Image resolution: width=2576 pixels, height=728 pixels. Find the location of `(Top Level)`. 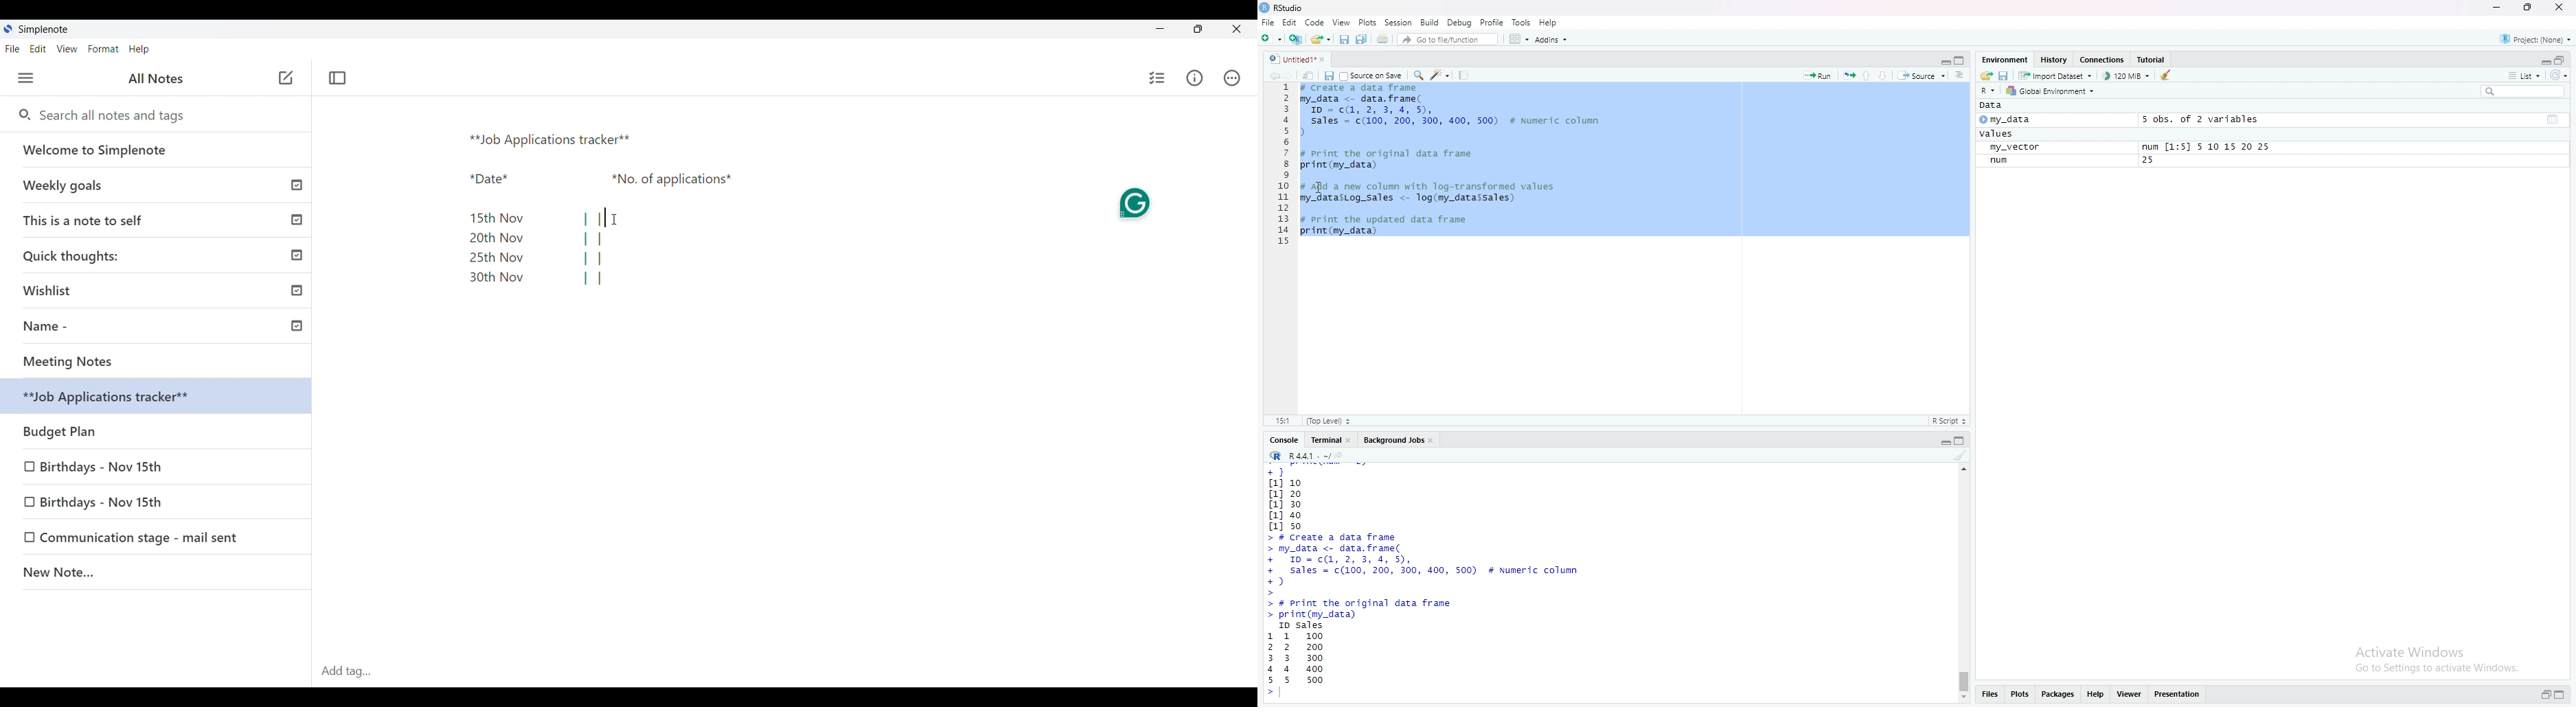

(Top Level) is located at coordinates (1330, 421).